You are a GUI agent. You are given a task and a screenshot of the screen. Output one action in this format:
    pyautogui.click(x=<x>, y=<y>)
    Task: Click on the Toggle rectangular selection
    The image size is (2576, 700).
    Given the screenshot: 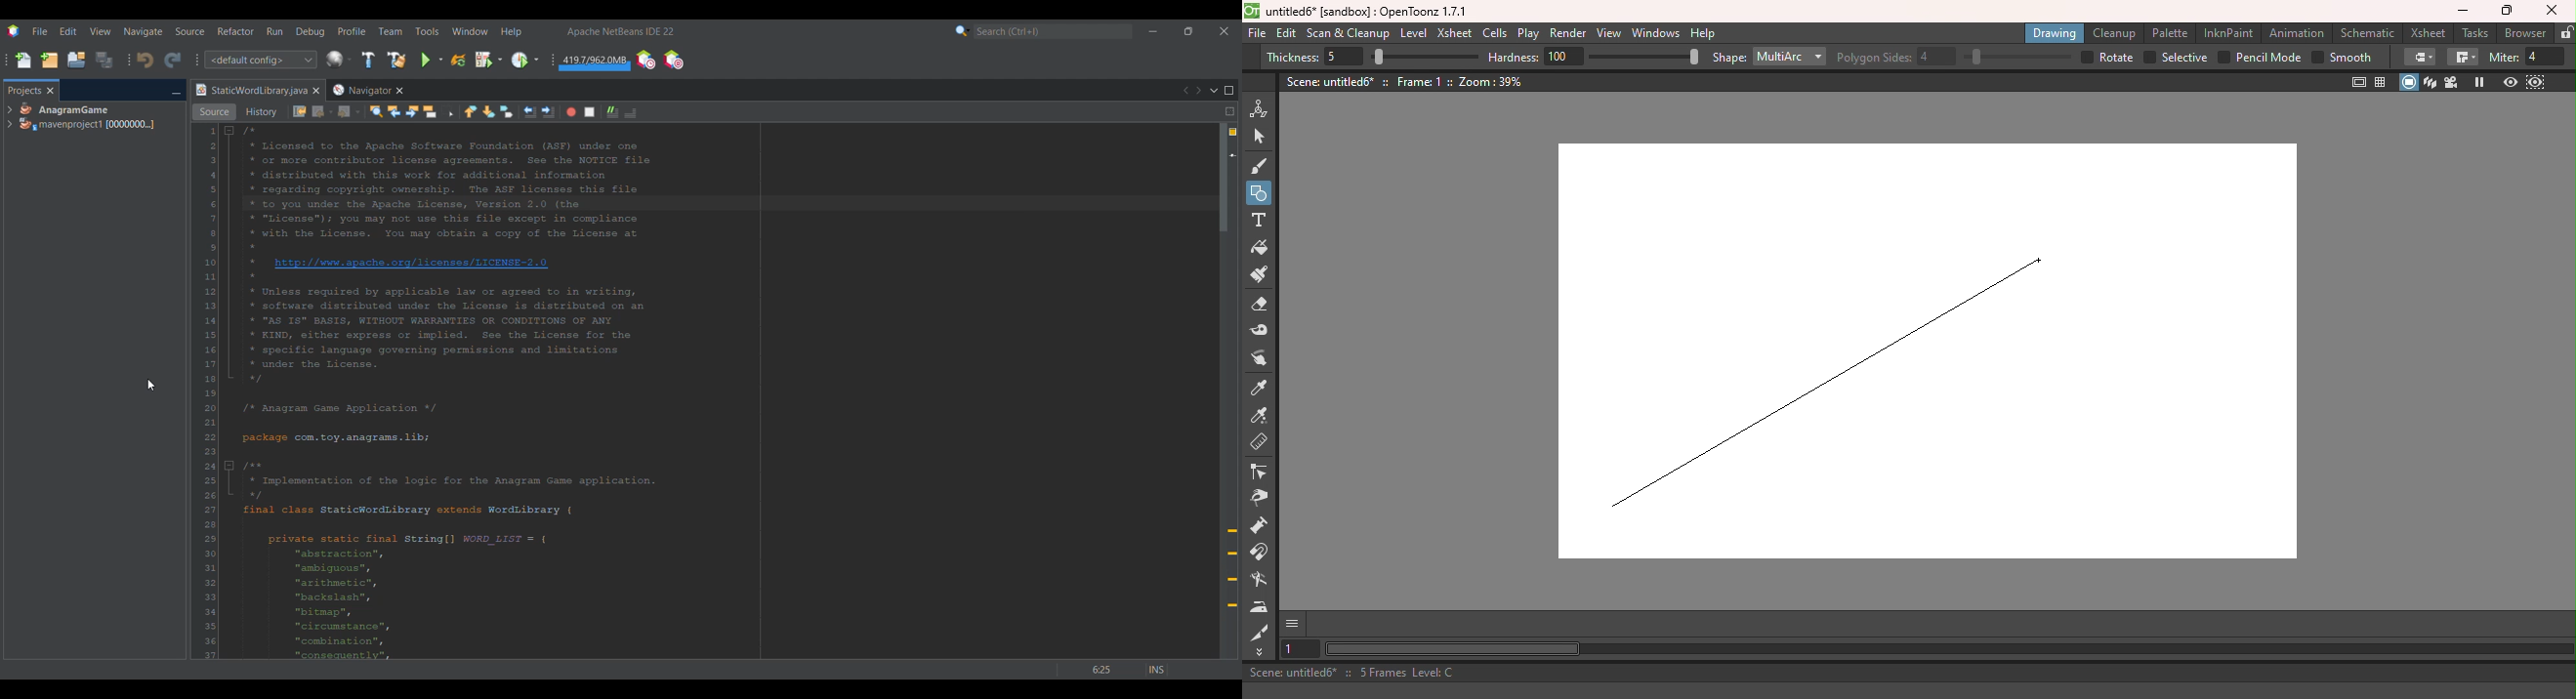 What is the action you would take?
    pyautogui.click(x=448, y=111)
    